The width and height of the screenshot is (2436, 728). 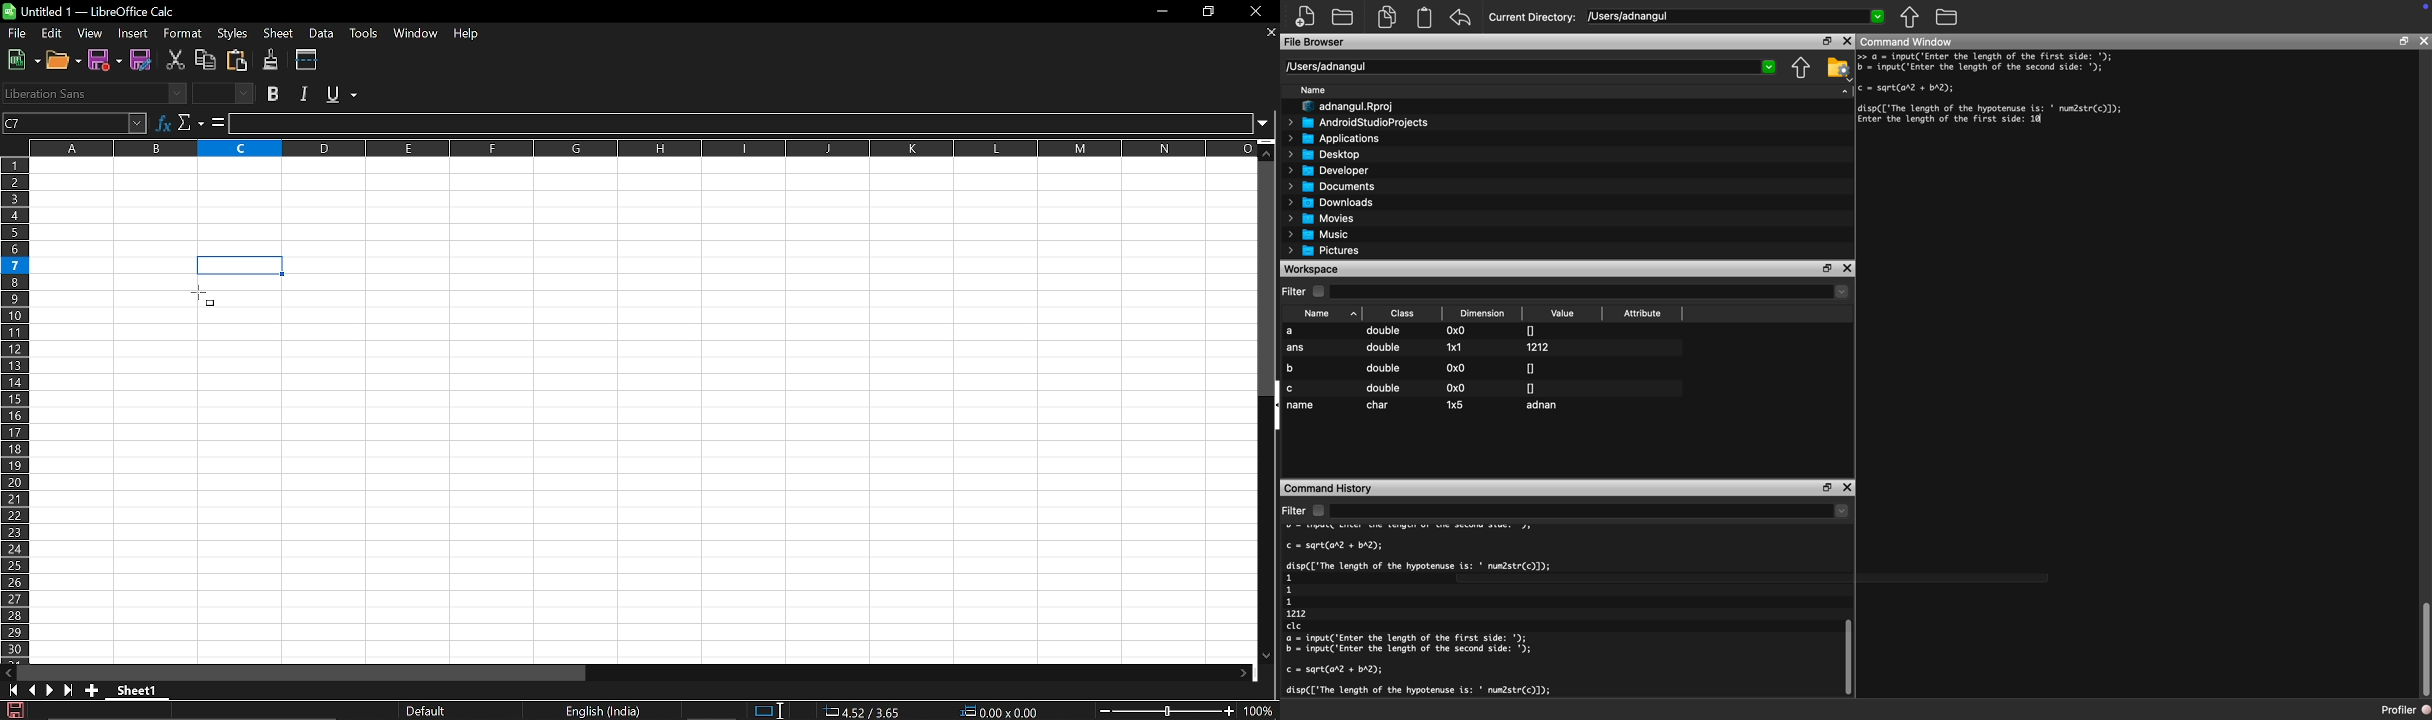 What do you see at coordinates (175, 60) in the screenshot?
I see `Cut` at bounding box center [175, 60].